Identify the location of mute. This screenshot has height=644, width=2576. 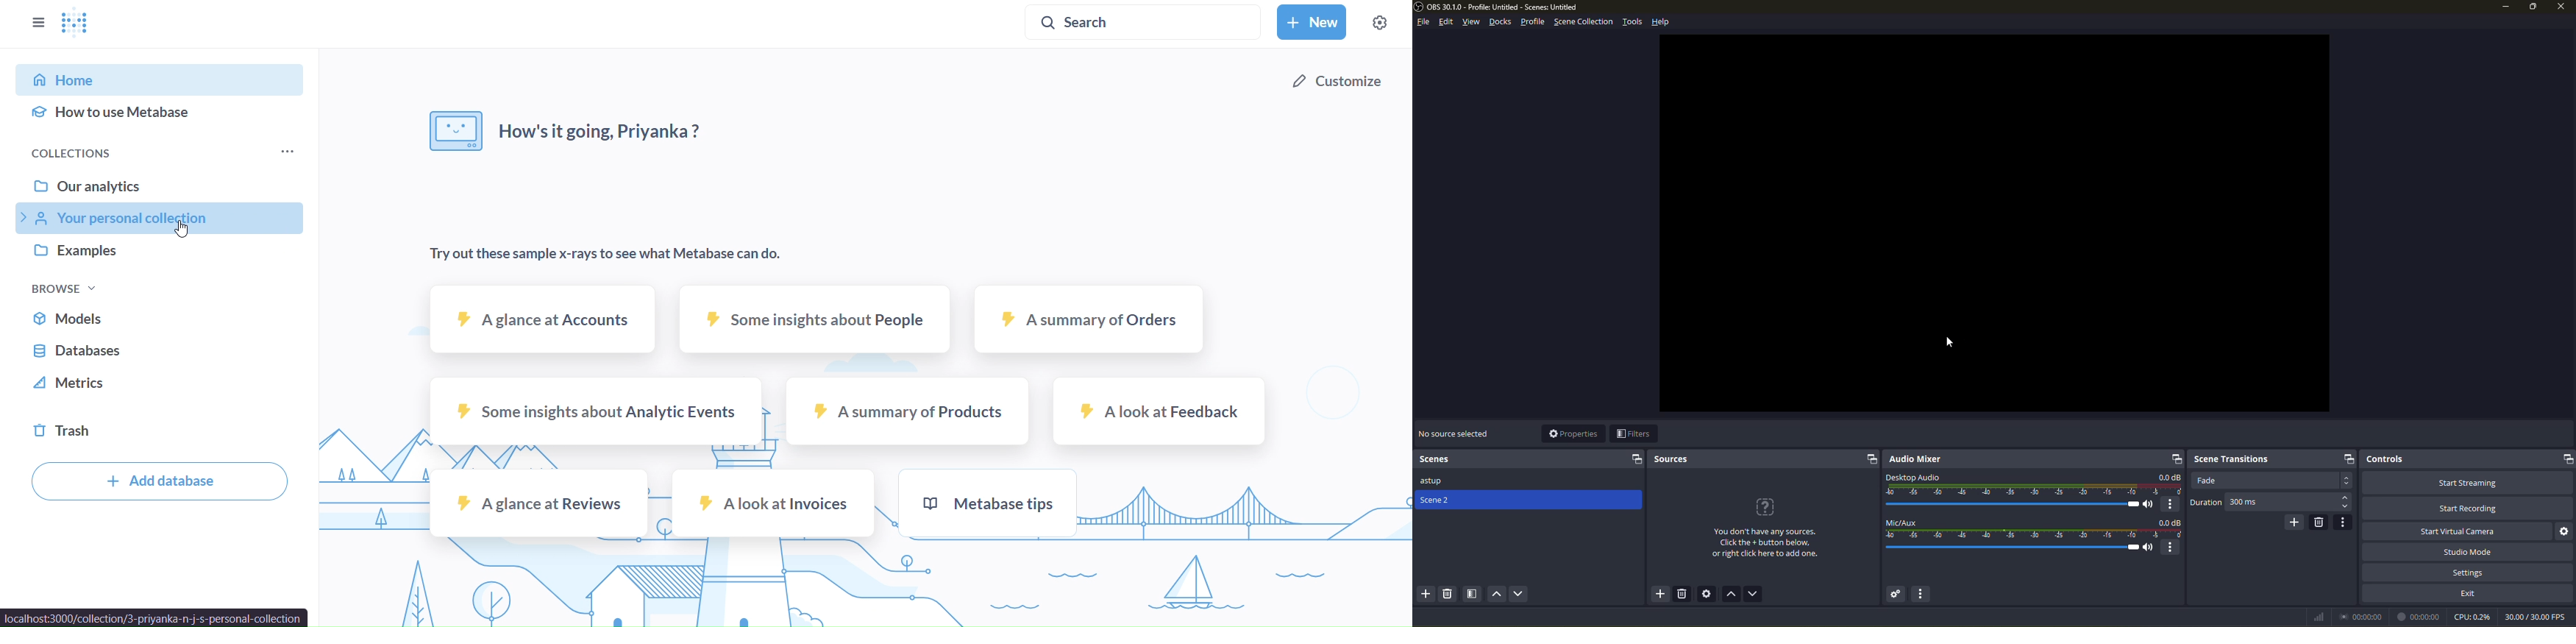
(2149, 547).